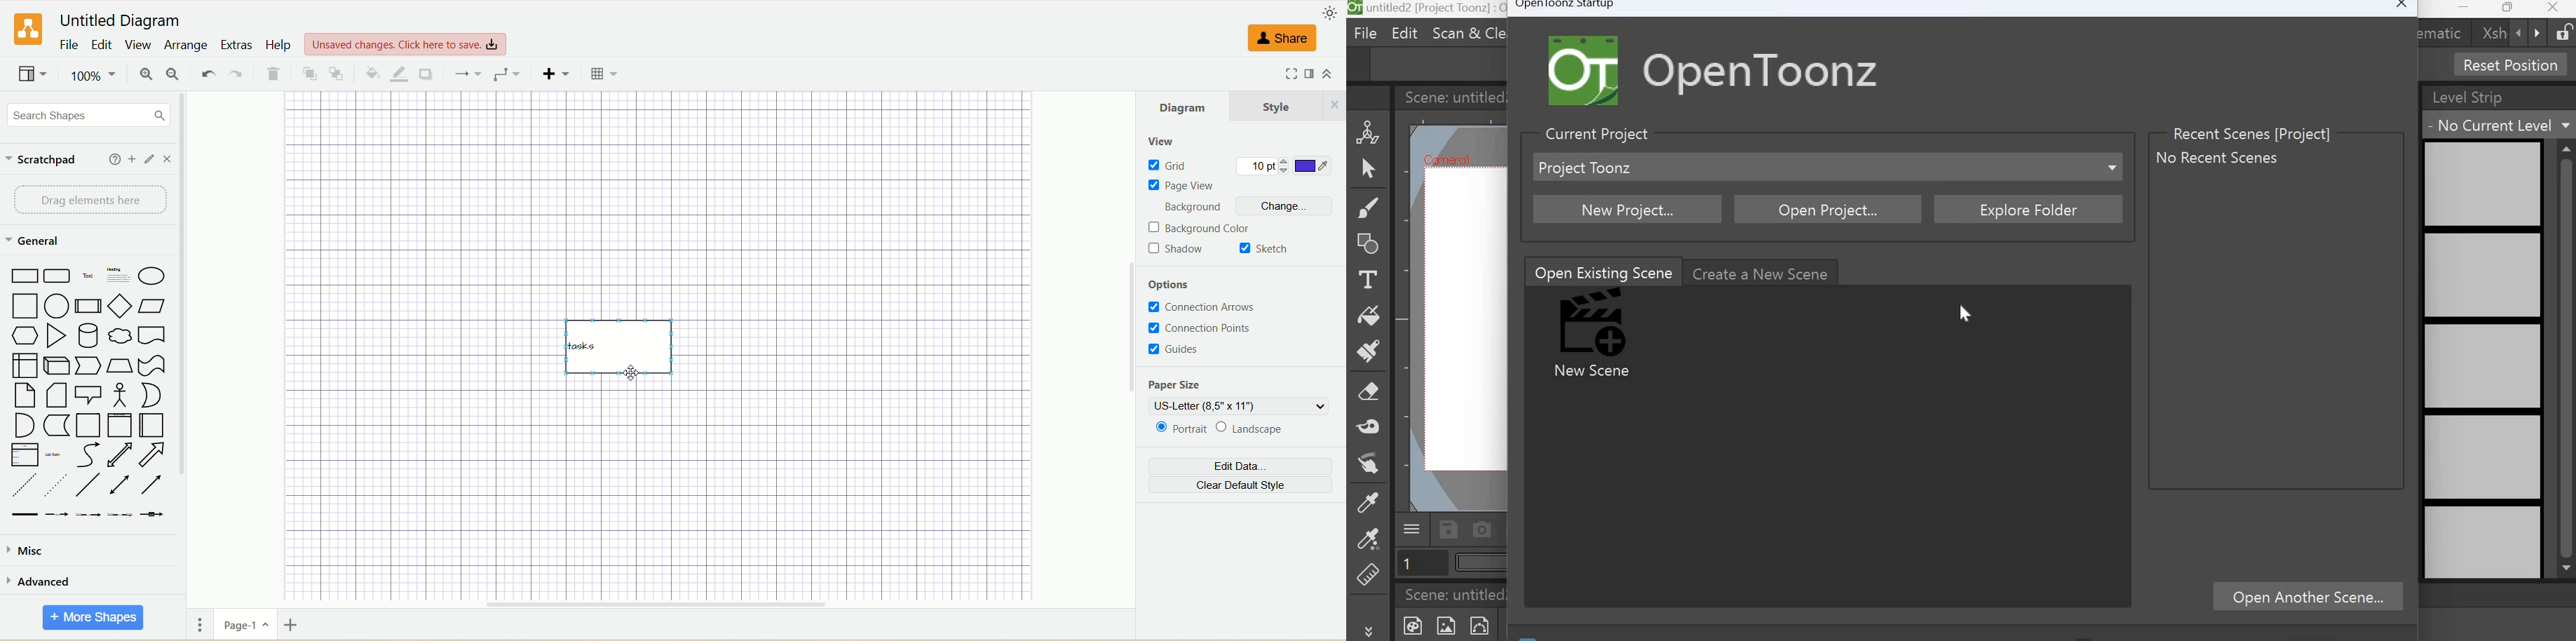  Describe the element at coordinates (121, 337) in the screenshot. I see `Thought Bubble` at that location.